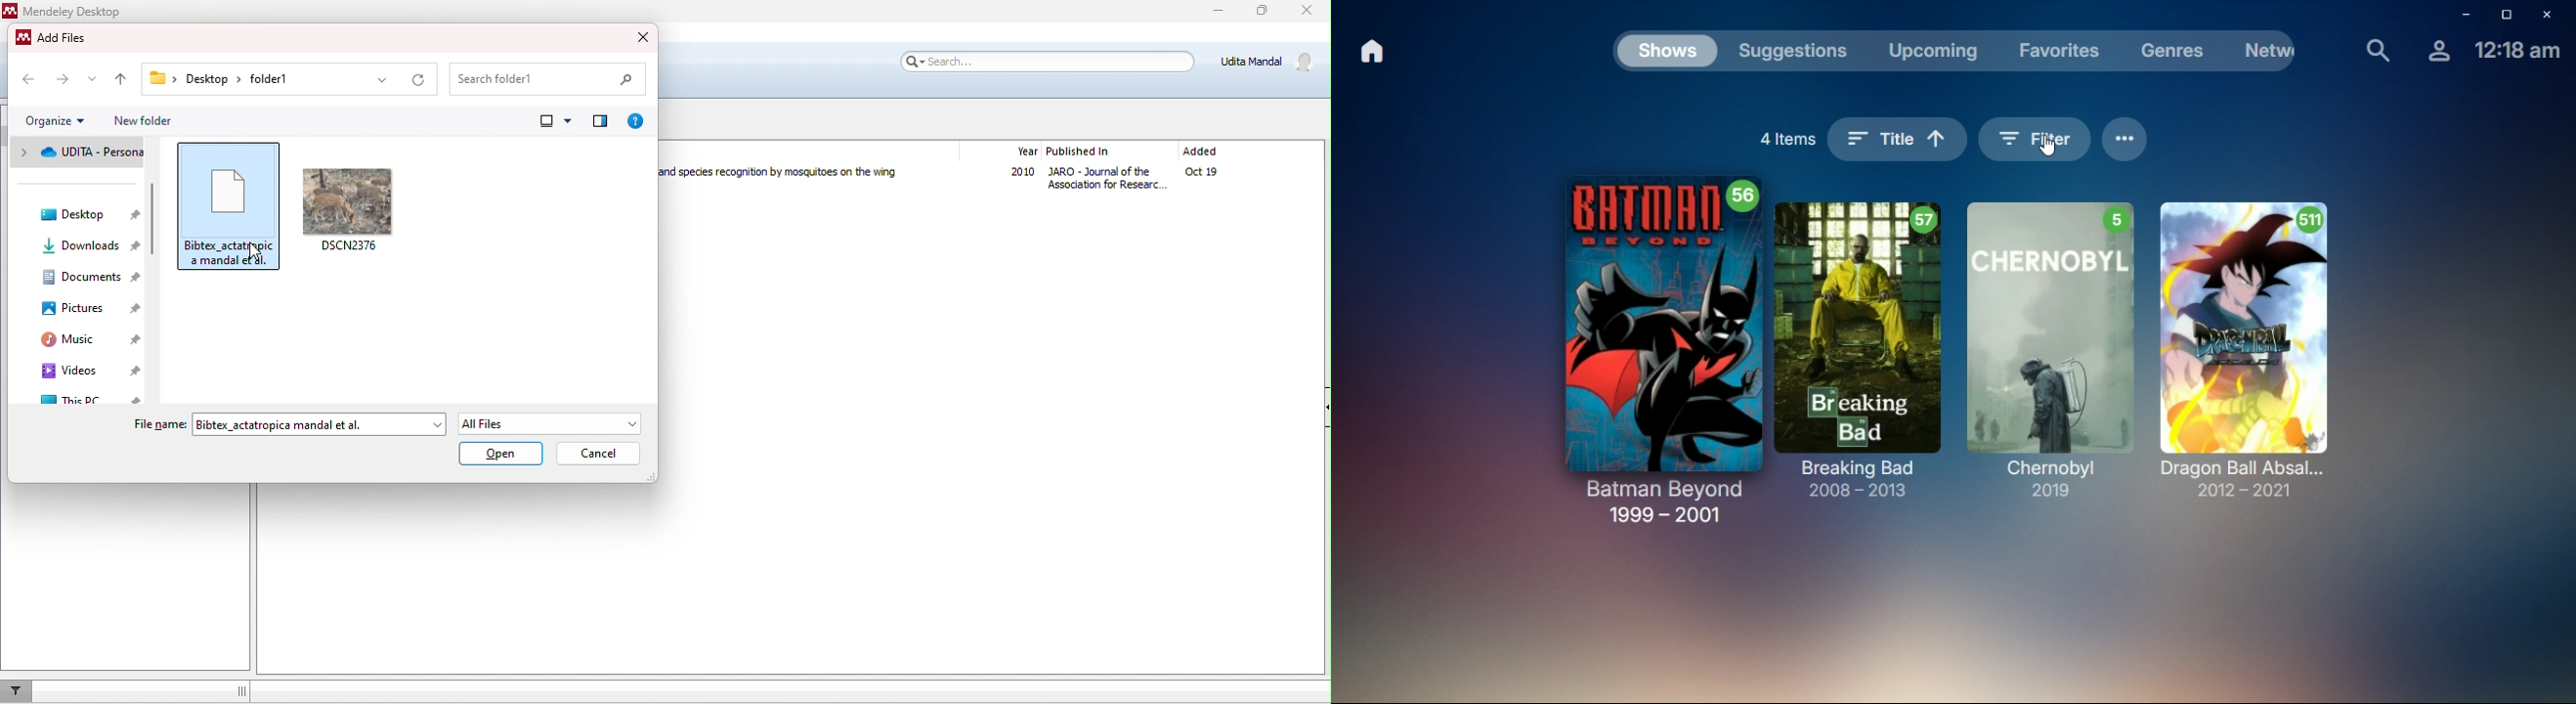 The height and width of the screenshot is (728, 2576). Describe the element at coordinates (1267, 59) in the screenshot. I see `Udita Mandal` at that location.